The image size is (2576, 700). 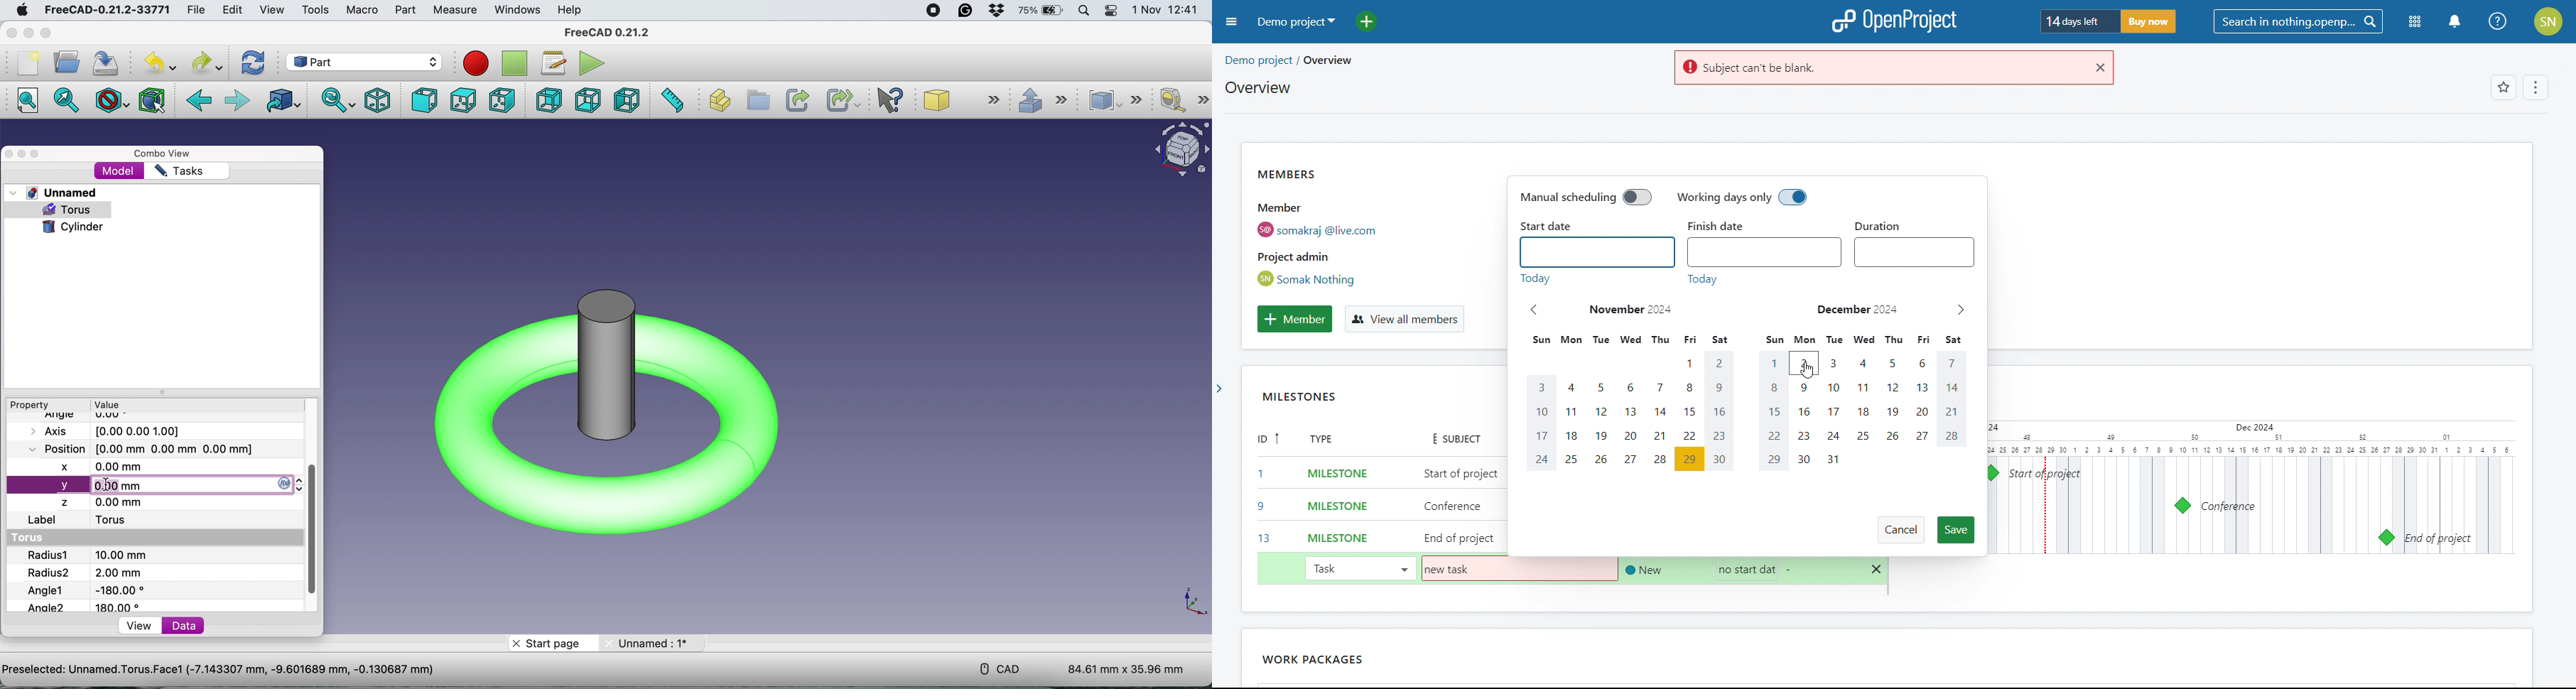 What do you see at coordinates (996, 11) in the screenshot?
I see `dropbox` at bounding box center [996, 11].